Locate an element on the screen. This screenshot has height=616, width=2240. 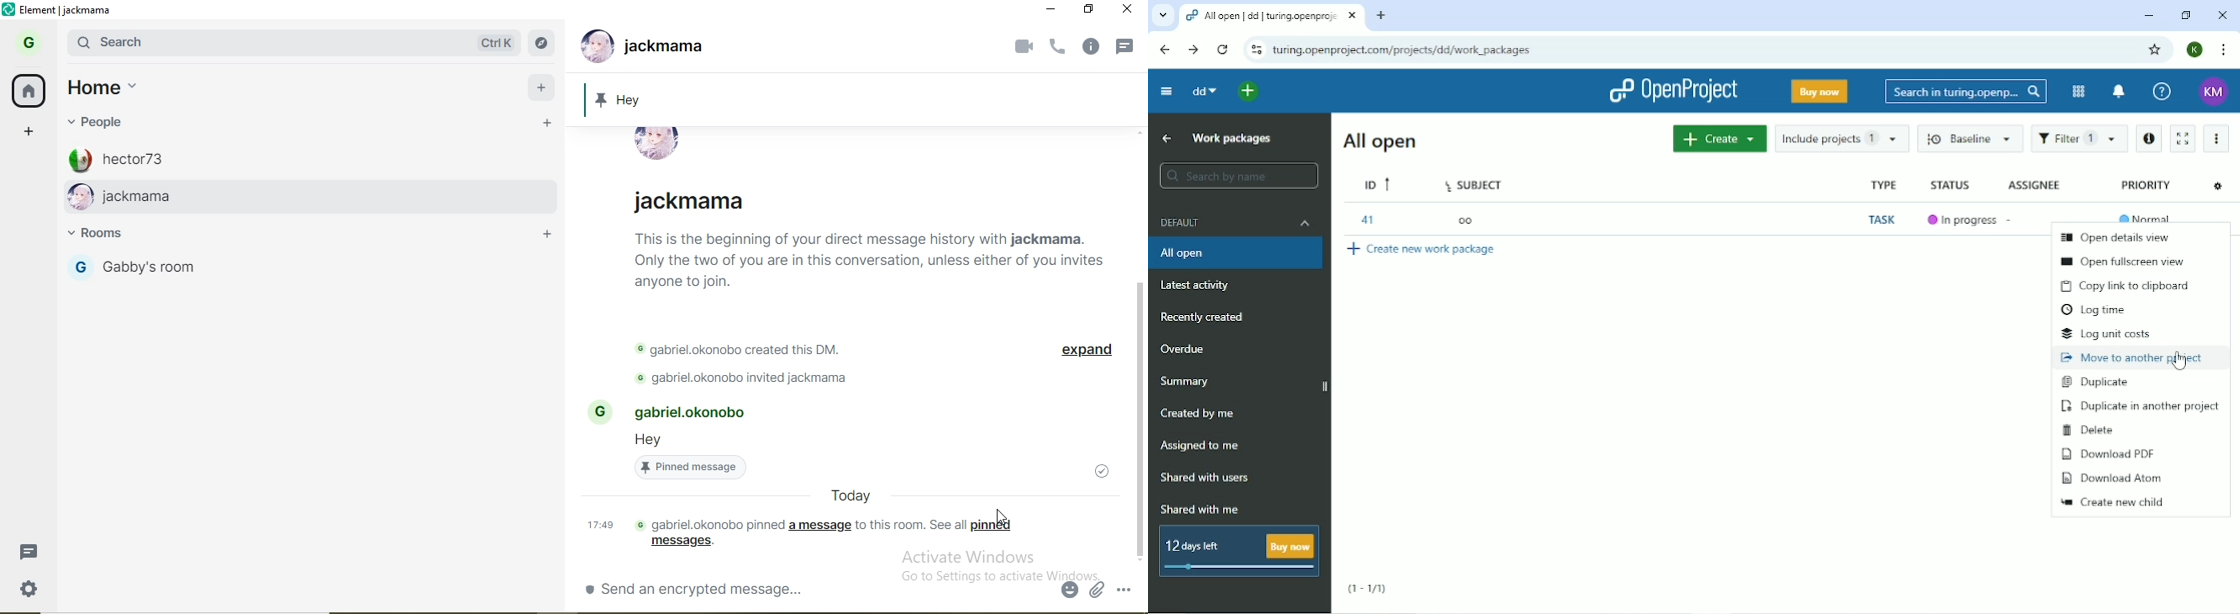
 is located at coordinates (1056, 46).